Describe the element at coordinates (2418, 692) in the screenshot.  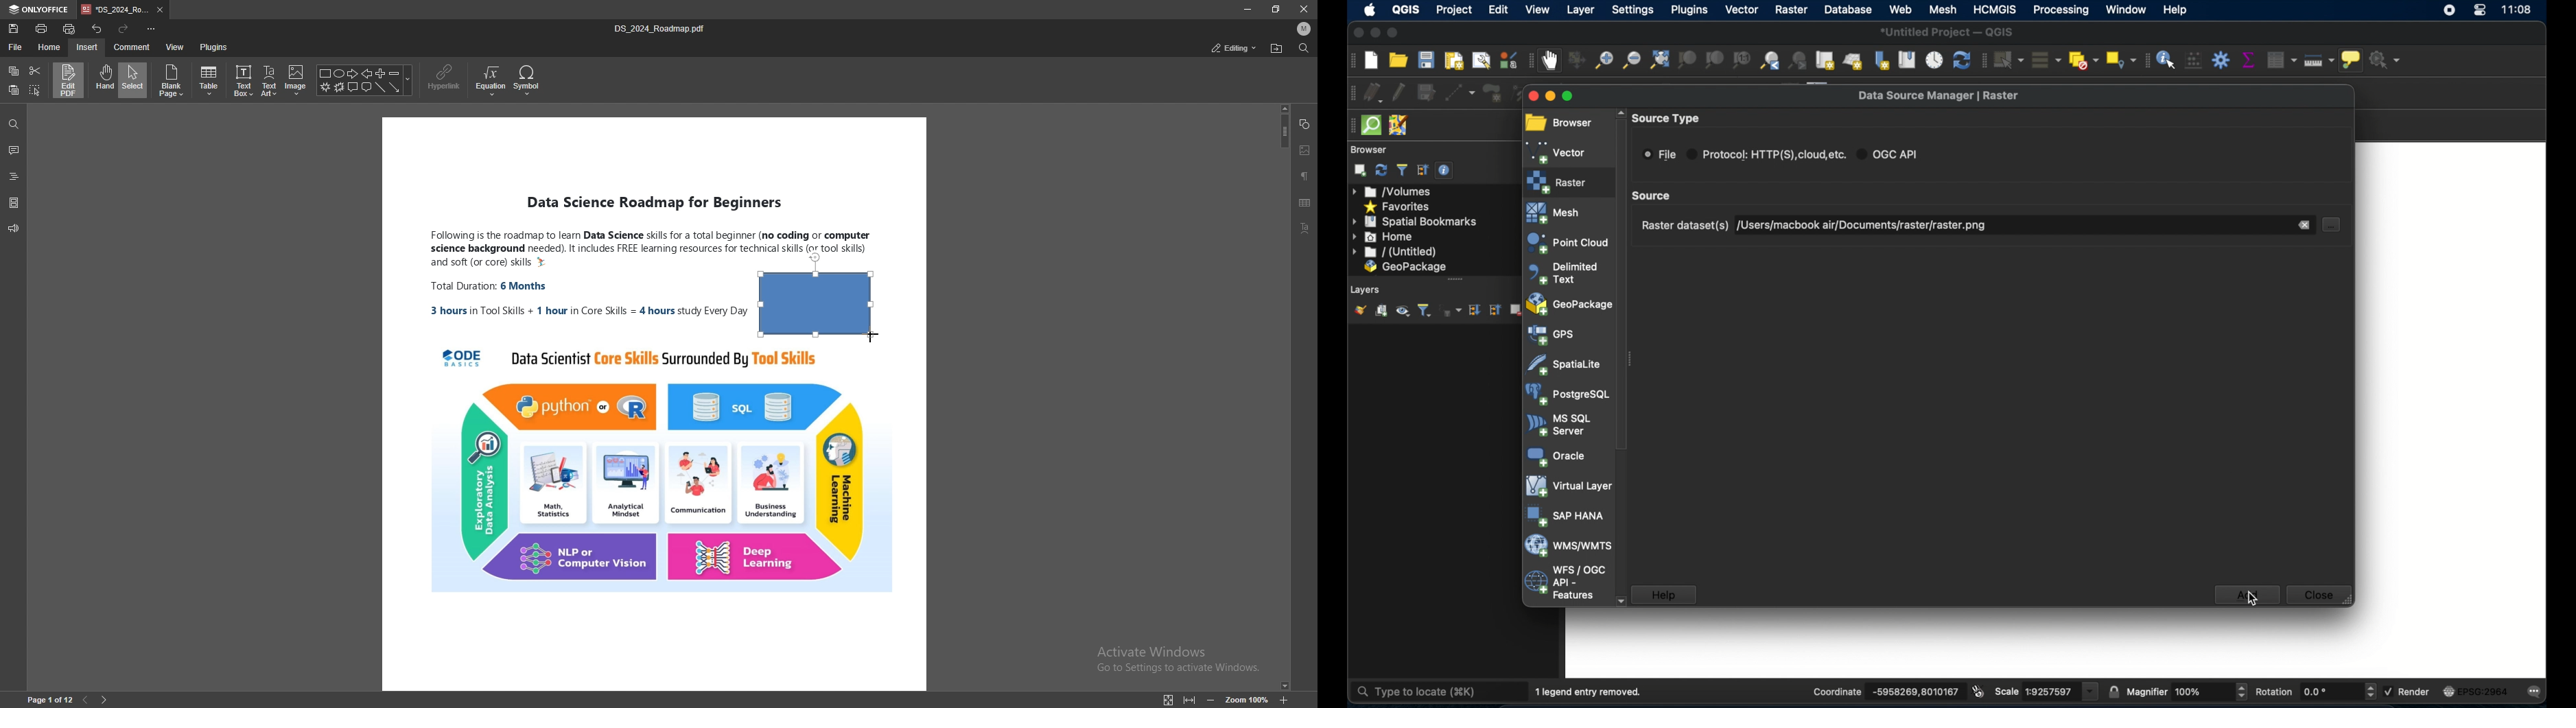
I see `render` at that location.